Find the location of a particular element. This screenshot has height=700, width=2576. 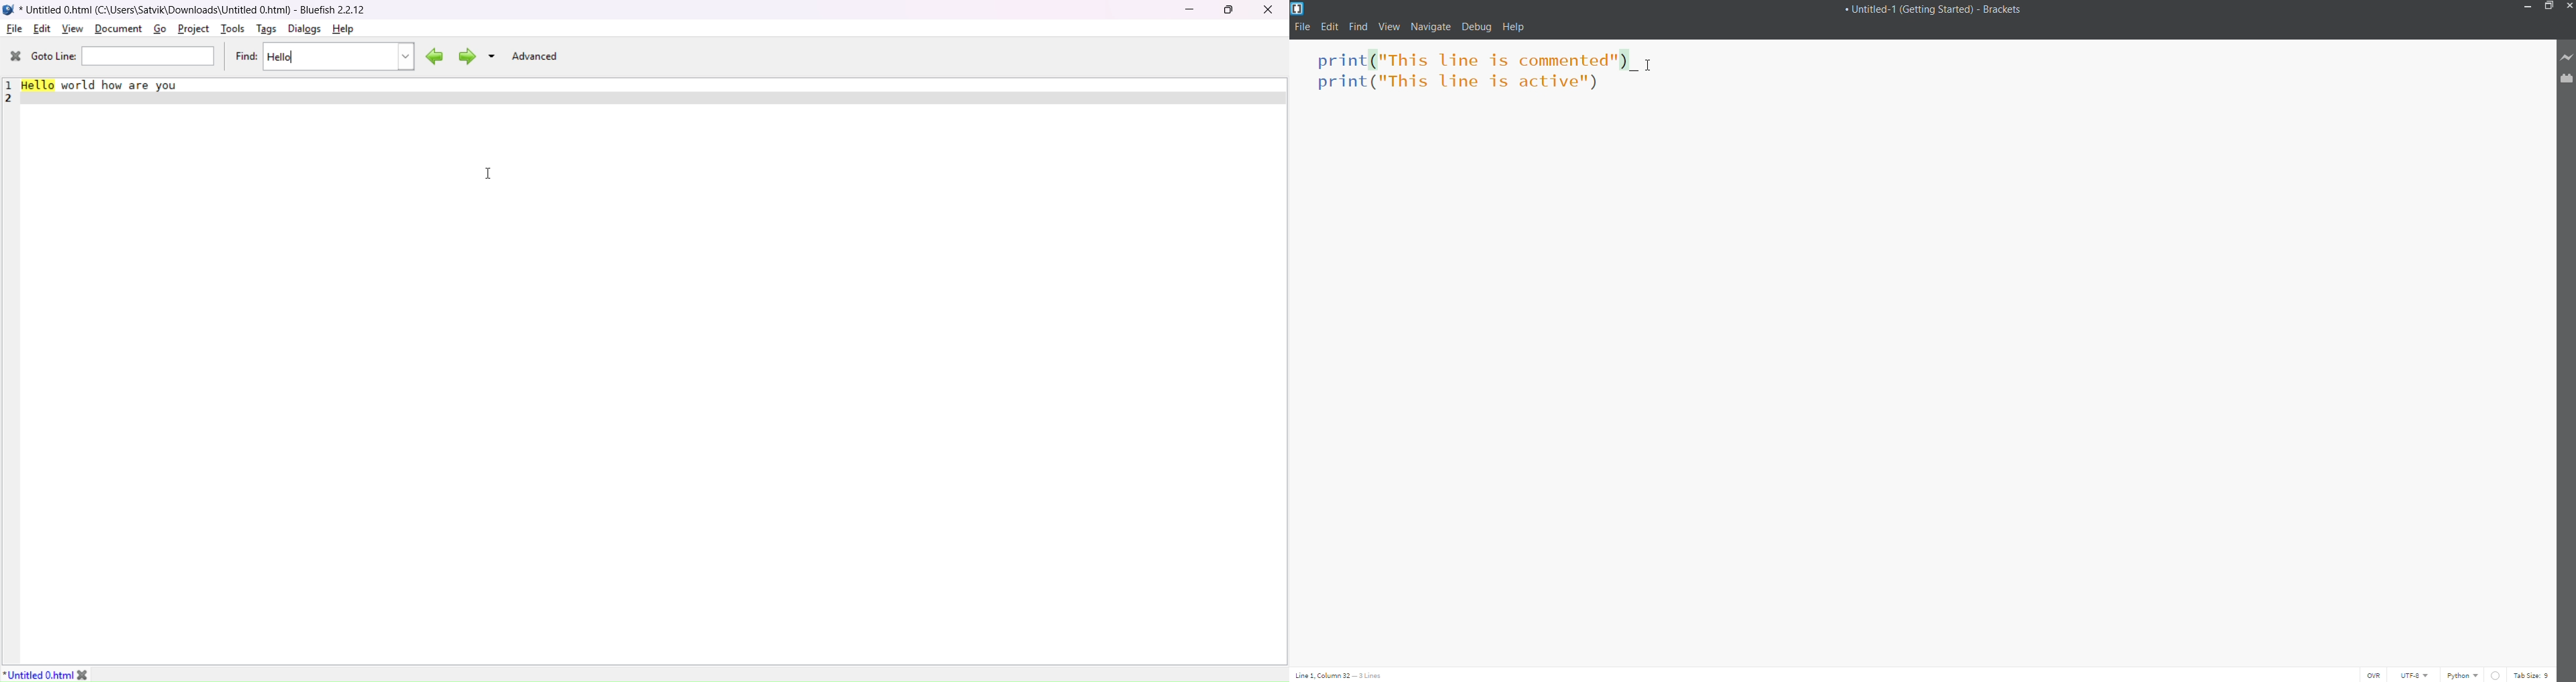

Minimize is located at coordinates (2527, 7).